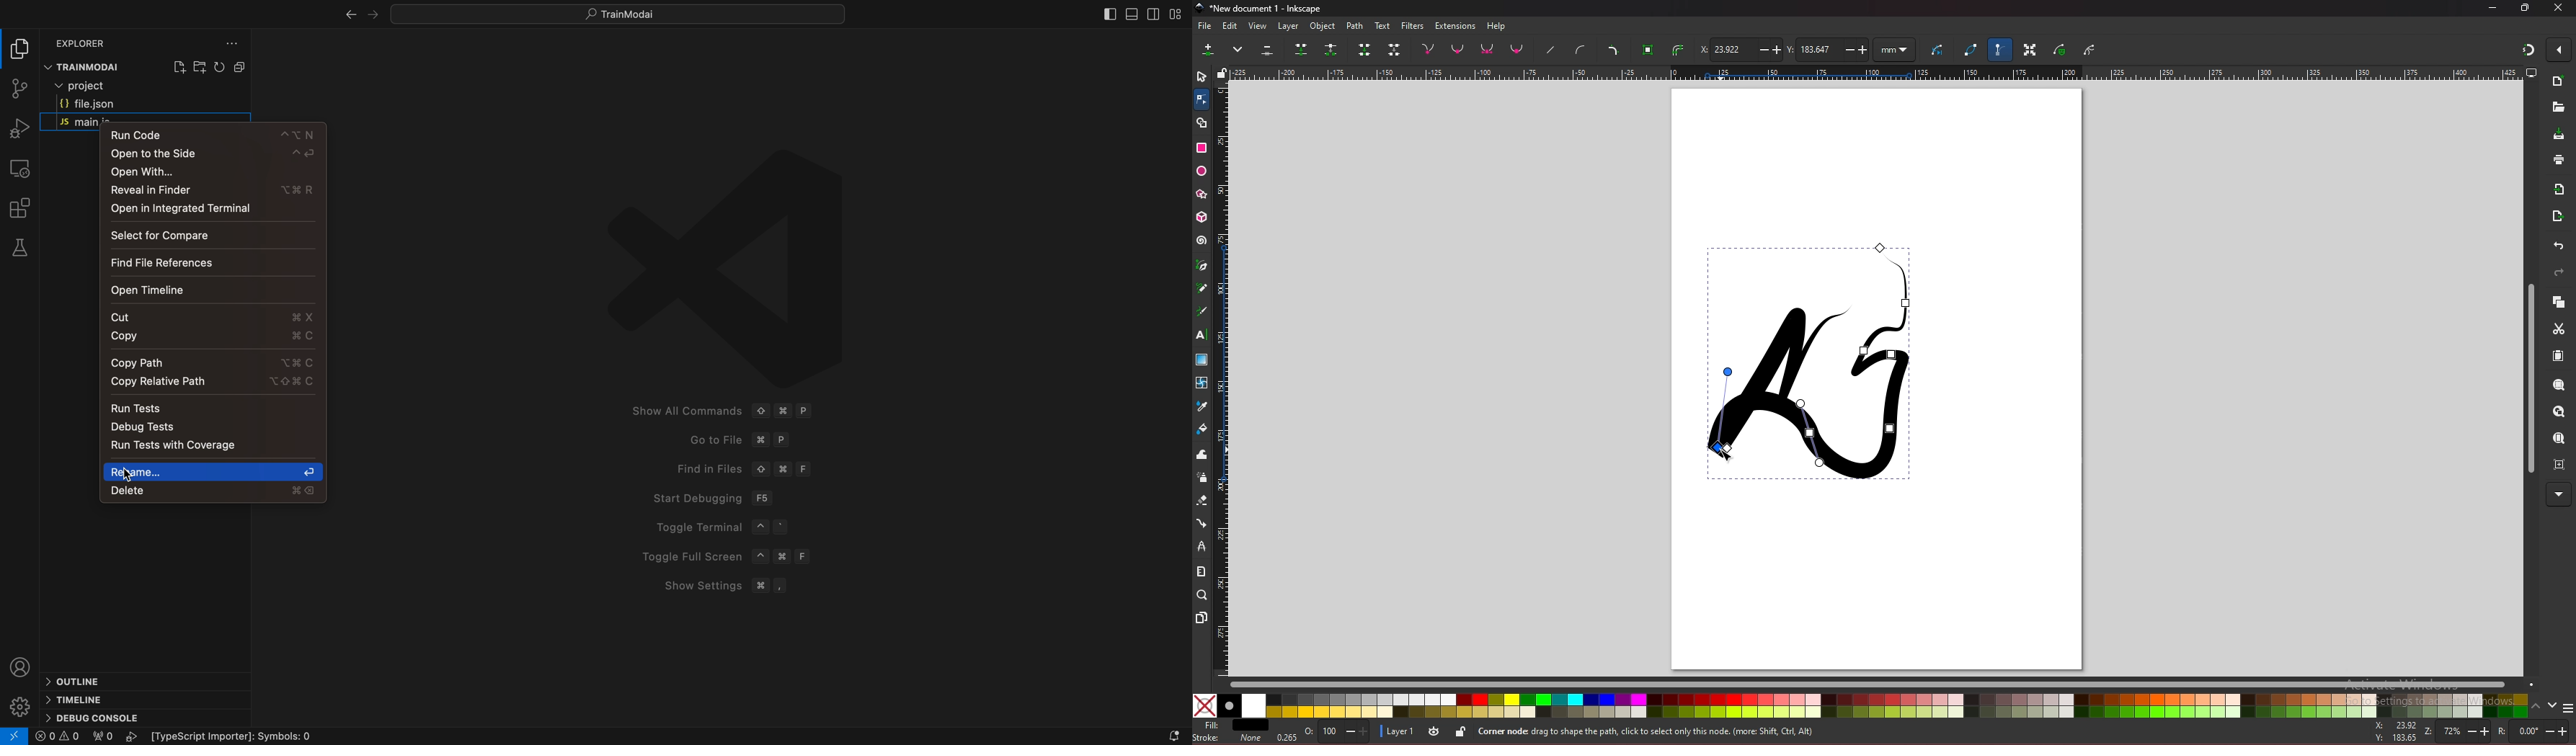 The height and width of the screenshot is (756, 2576). I want to click on export, so click(2559, 215).